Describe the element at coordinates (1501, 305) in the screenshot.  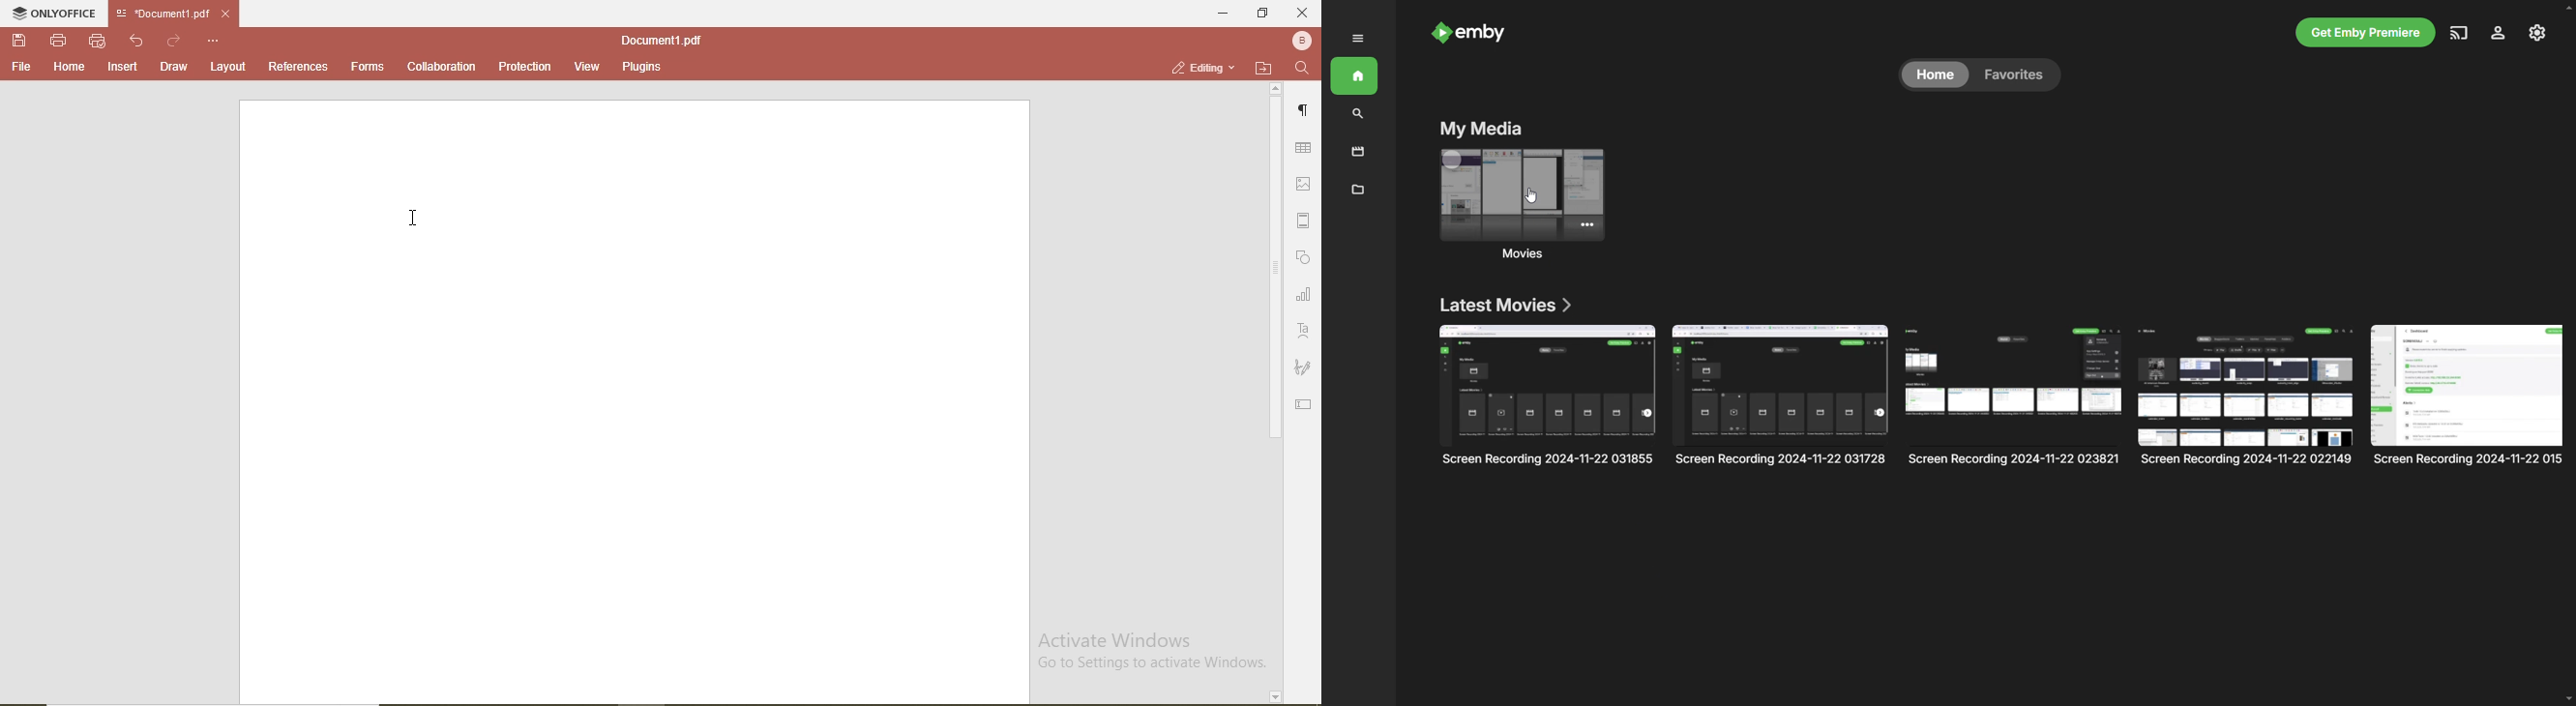
I see `latest movies` at that location.